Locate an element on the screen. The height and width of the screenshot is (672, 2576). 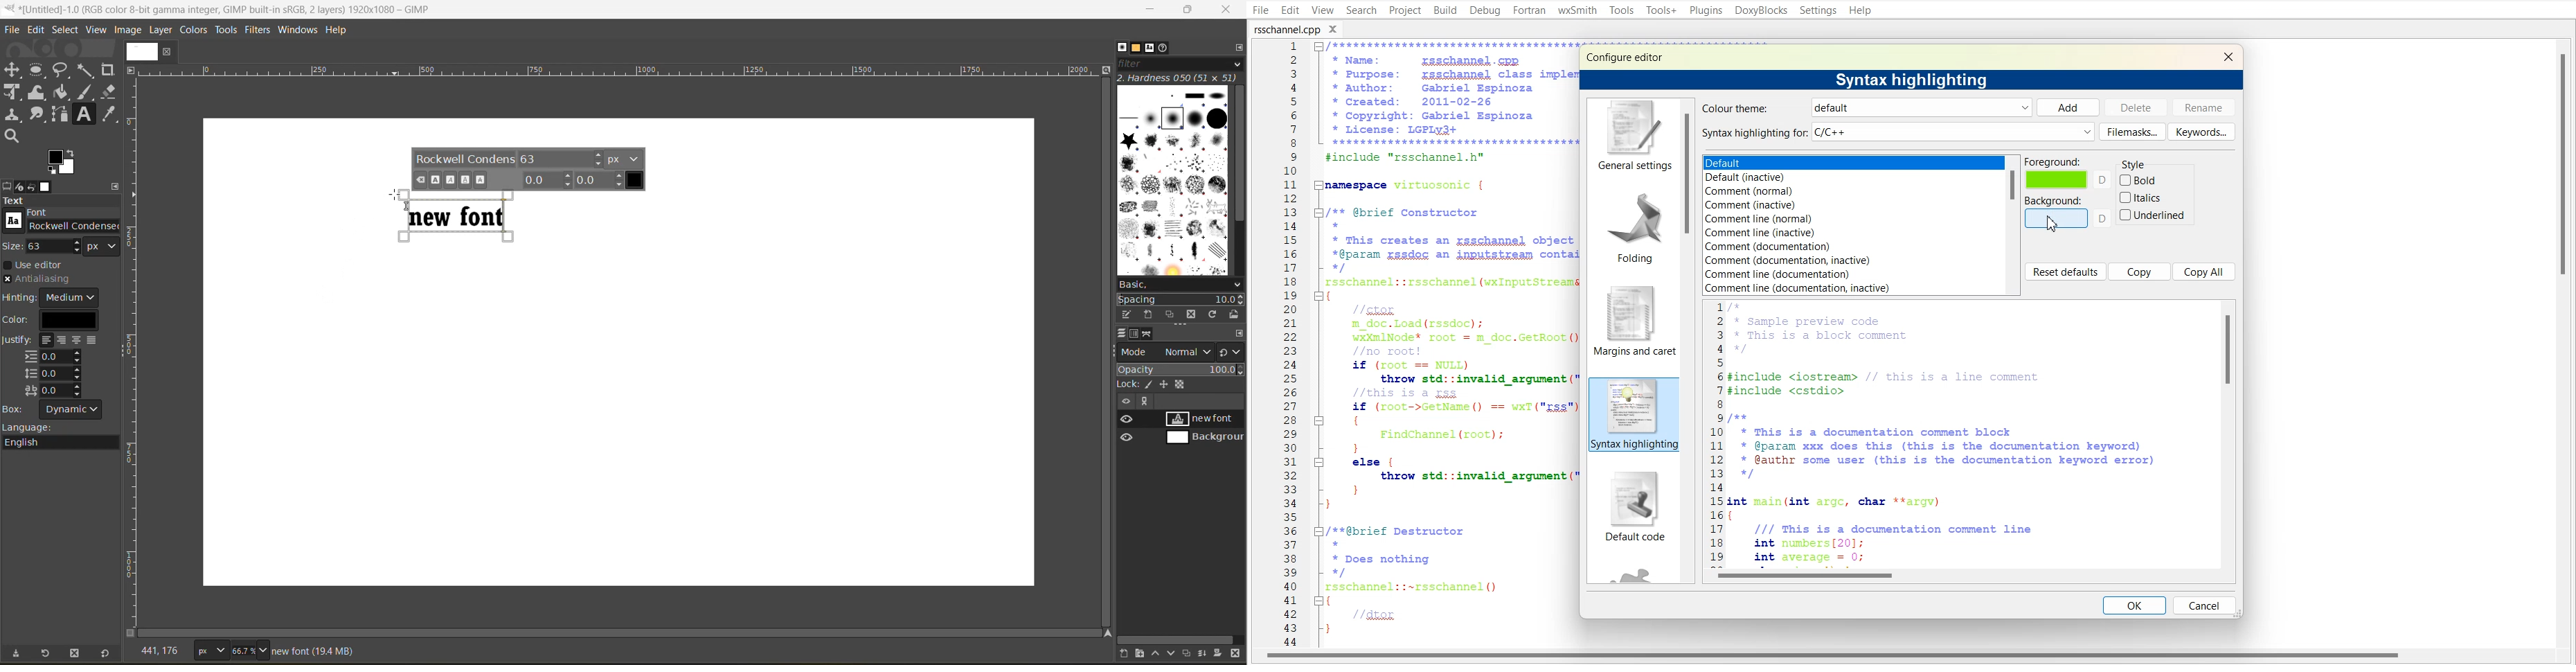
Tools+ is located at coordinates (1660, 10).